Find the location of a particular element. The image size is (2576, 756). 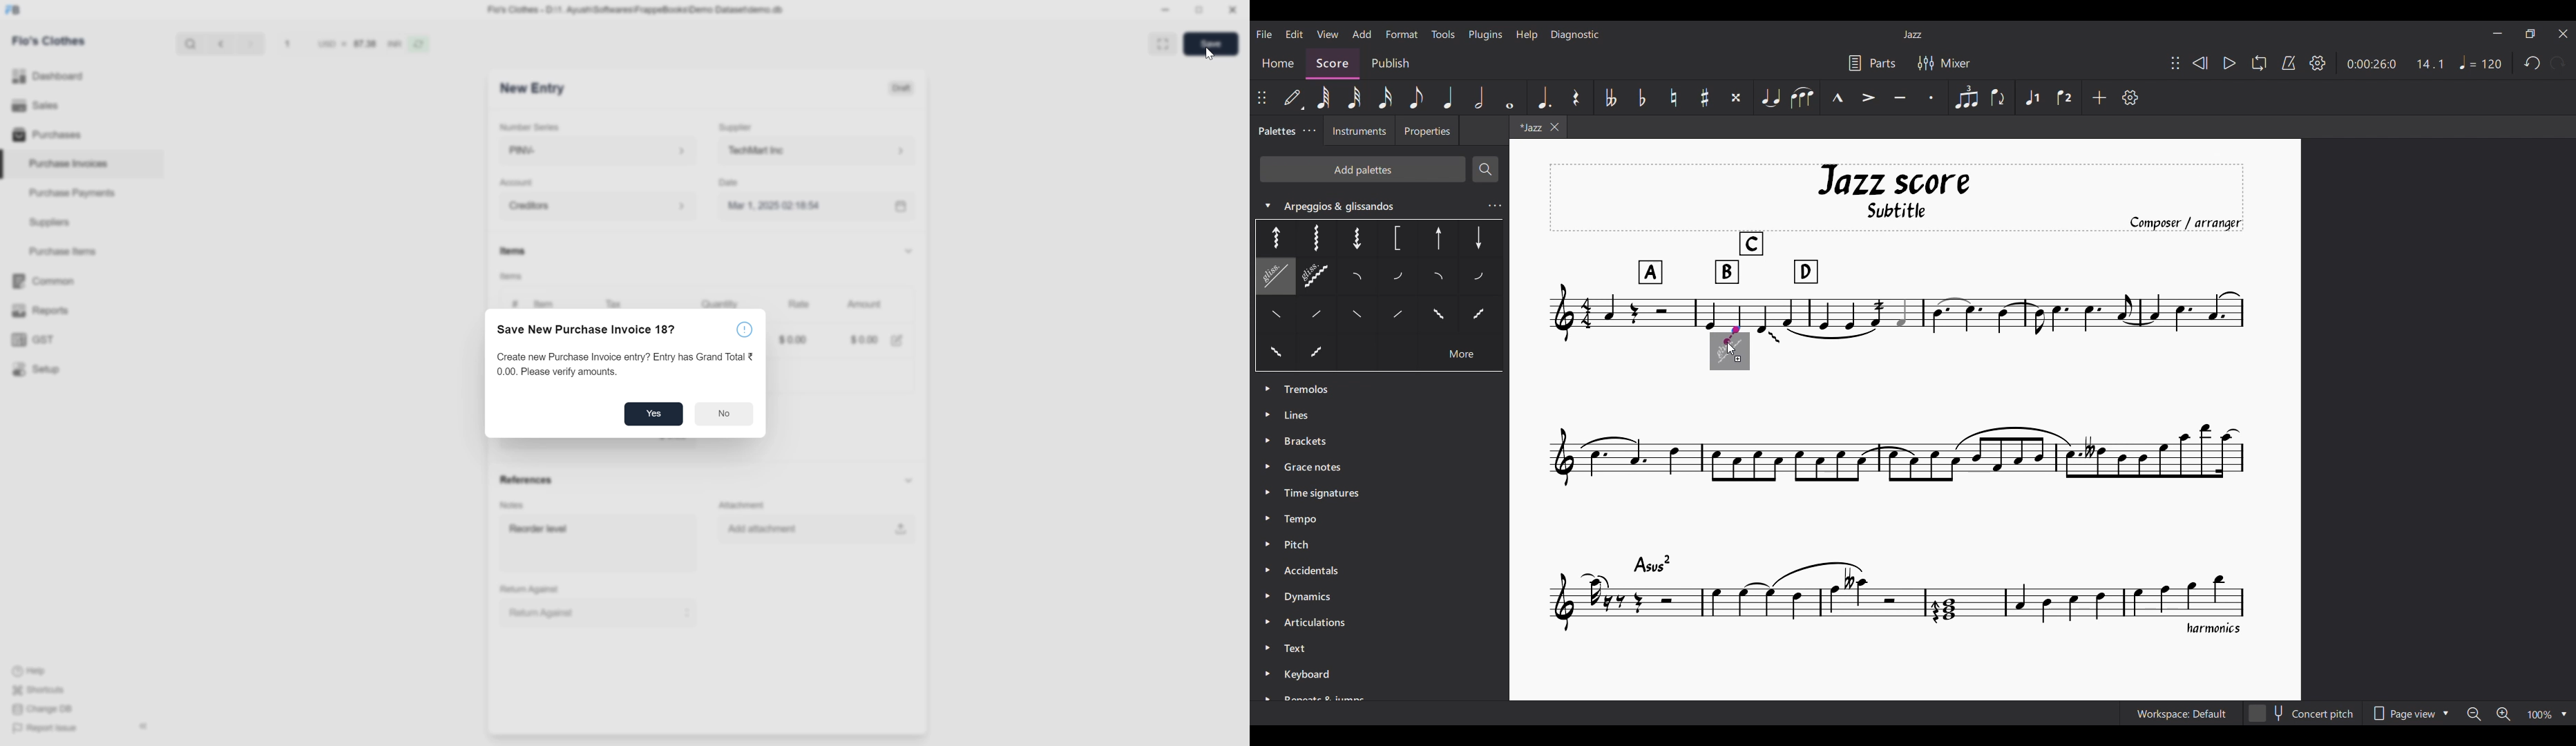

Palate 9 is located at coordinates (1362, 278).